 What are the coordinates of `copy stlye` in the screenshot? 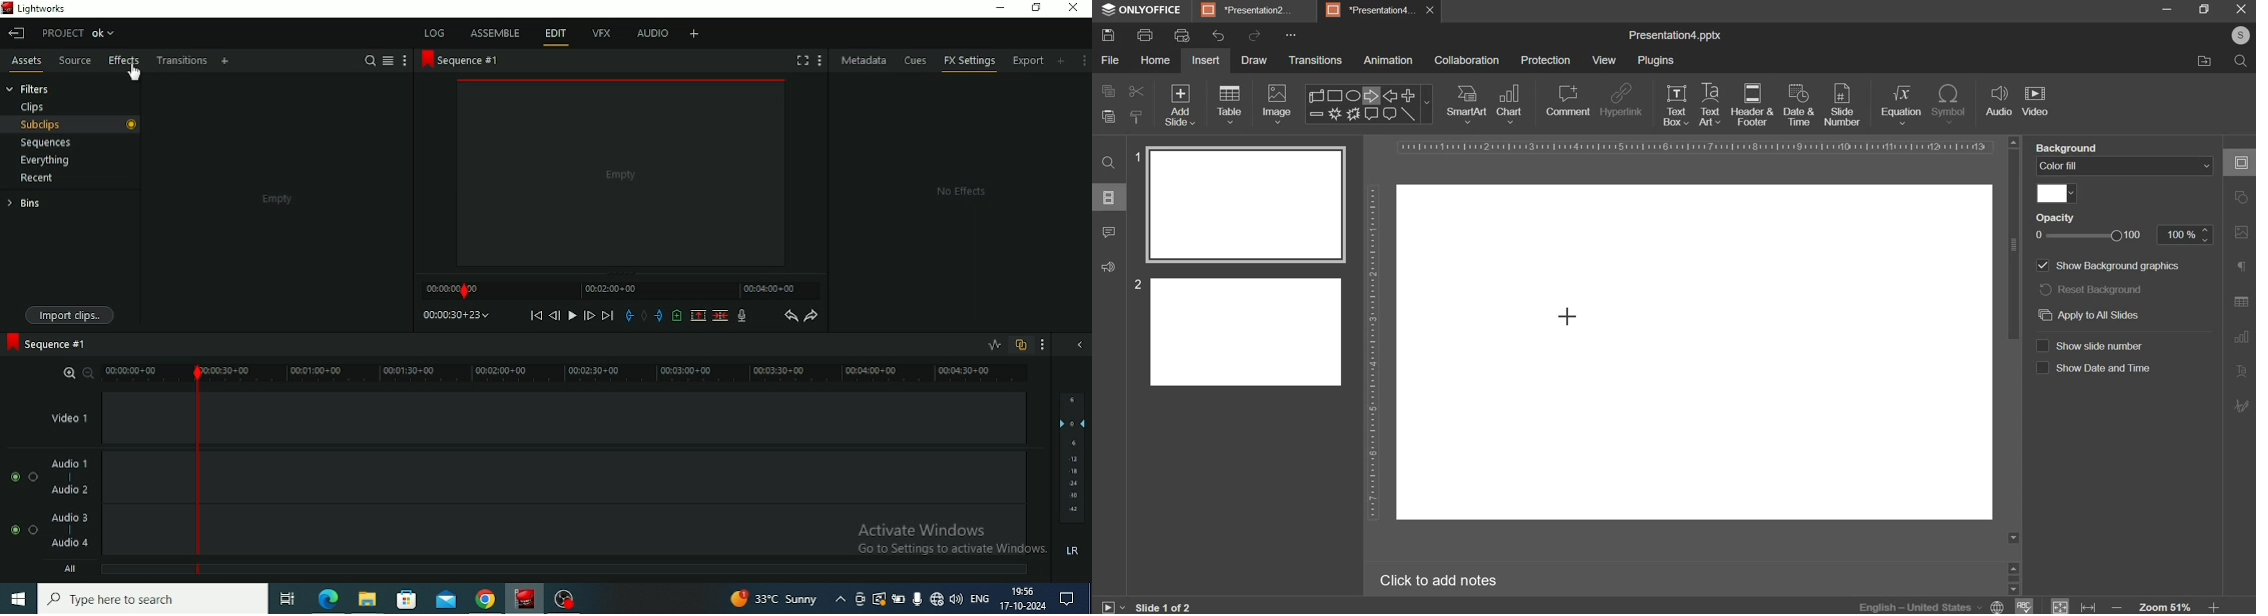 It's located at (1135, 116).